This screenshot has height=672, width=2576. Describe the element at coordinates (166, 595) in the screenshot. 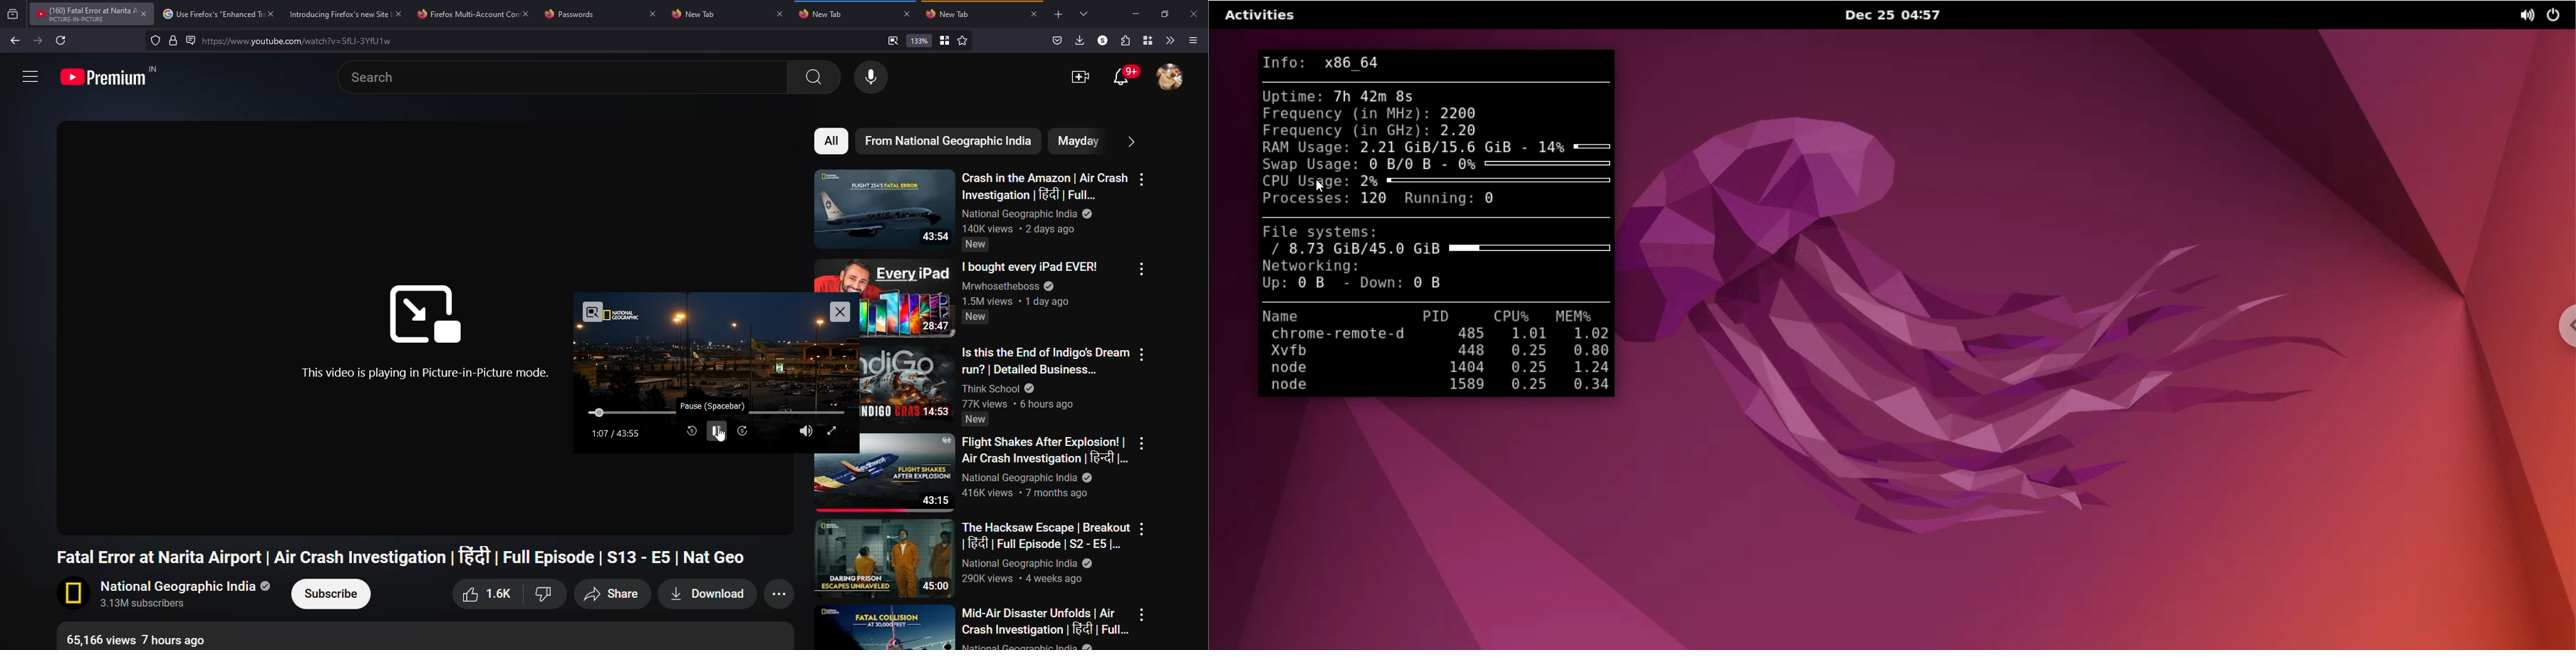

I see `channel name, logo and subscribers` at that location.